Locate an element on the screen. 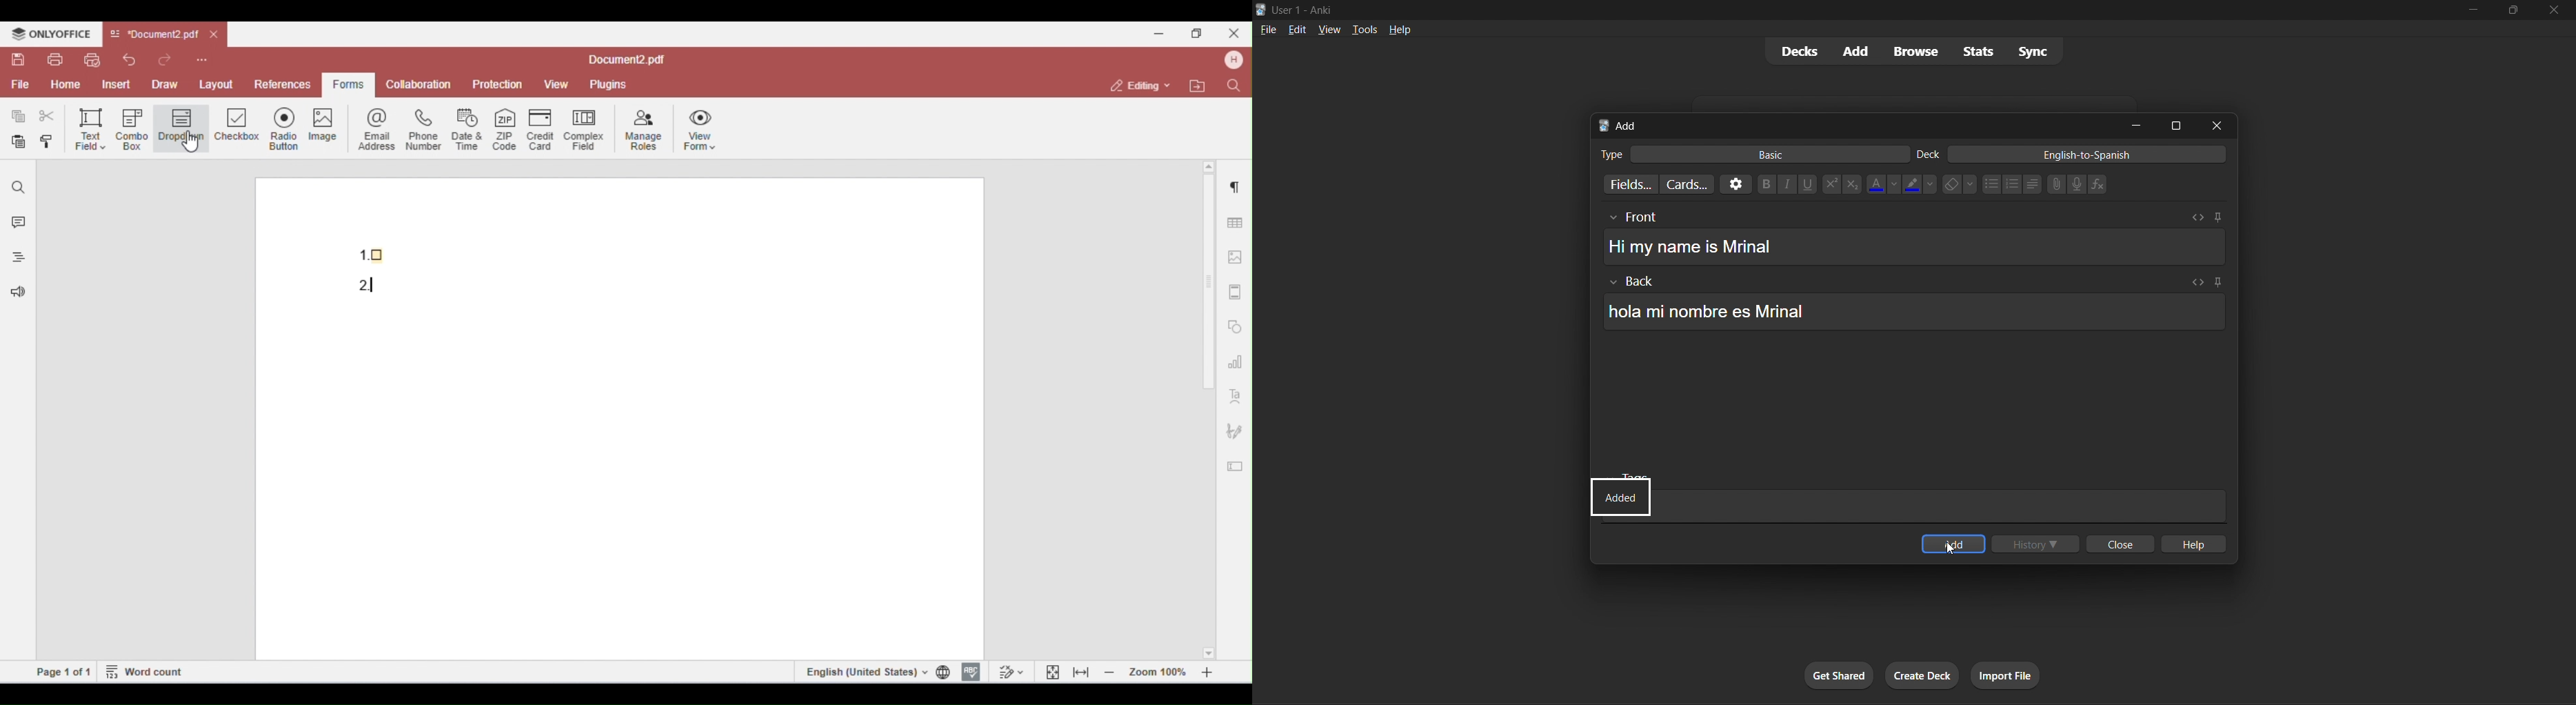 The image size is (2576, 728). add is located at coordinates (1954, 544).